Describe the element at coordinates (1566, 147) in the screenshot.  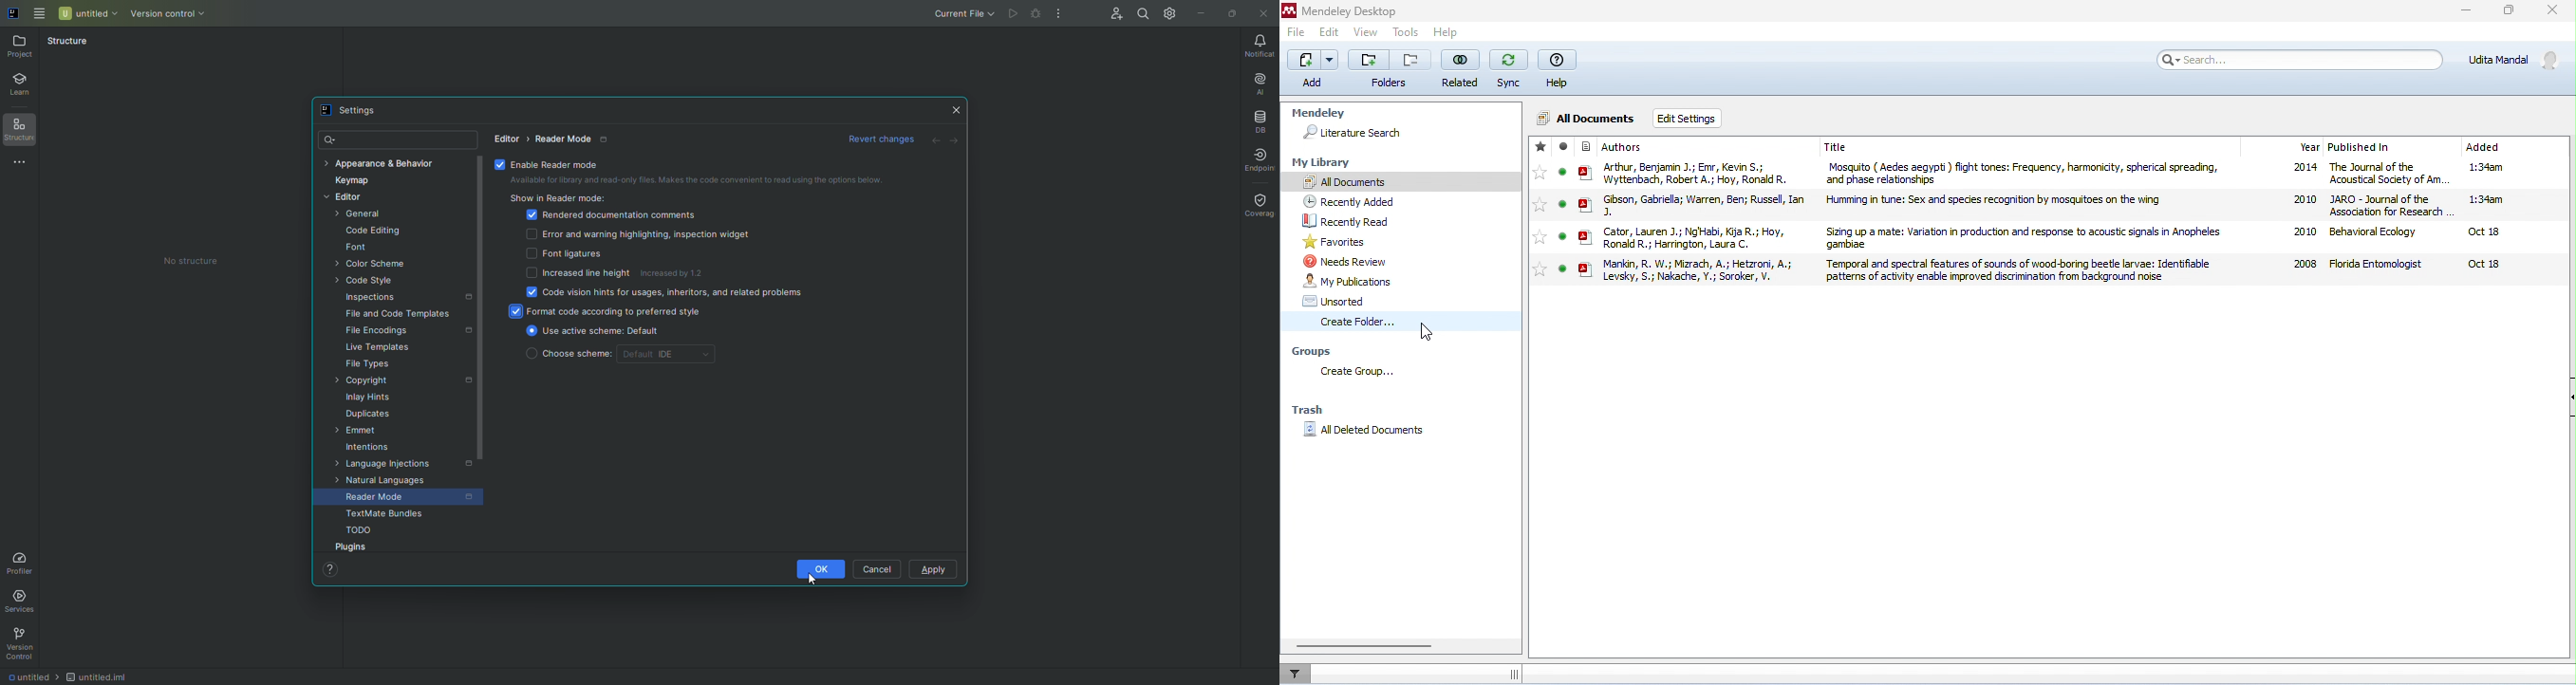
I see `read / unread` at that location.